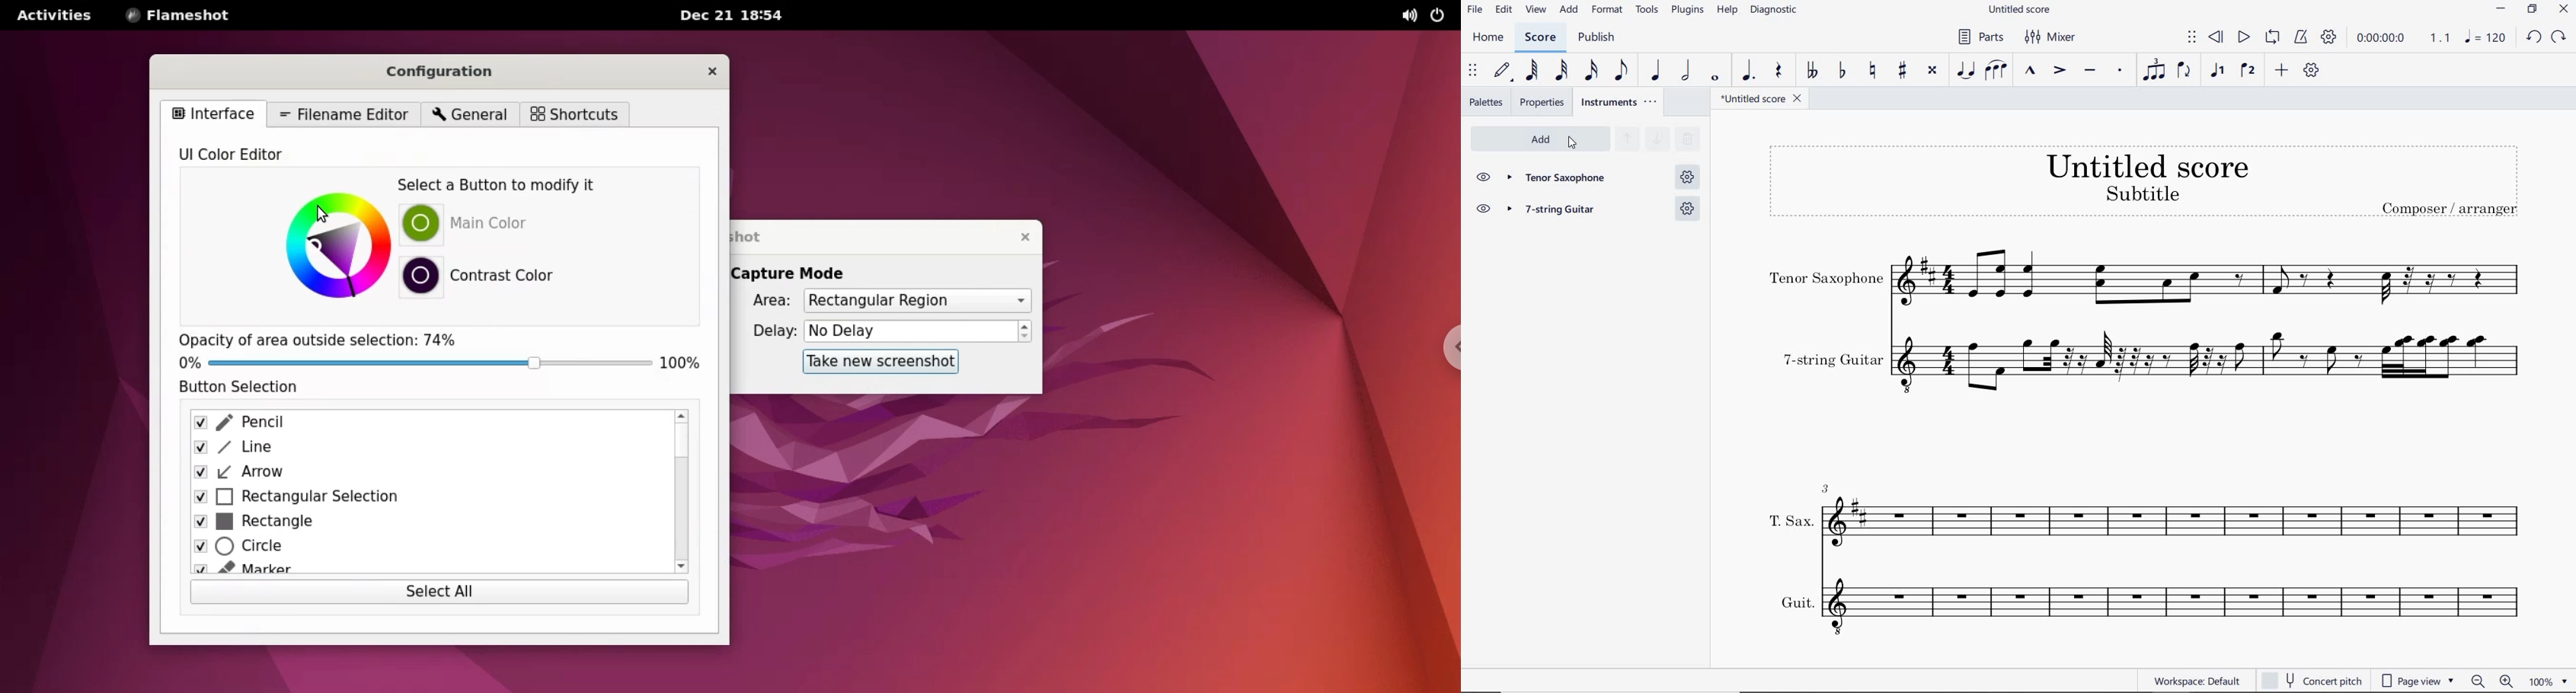 The width and height of the screenshot is (2576, 700). Describe the element at coordinates (1569, 11) in the screenshot. I see `ADD` at that location.